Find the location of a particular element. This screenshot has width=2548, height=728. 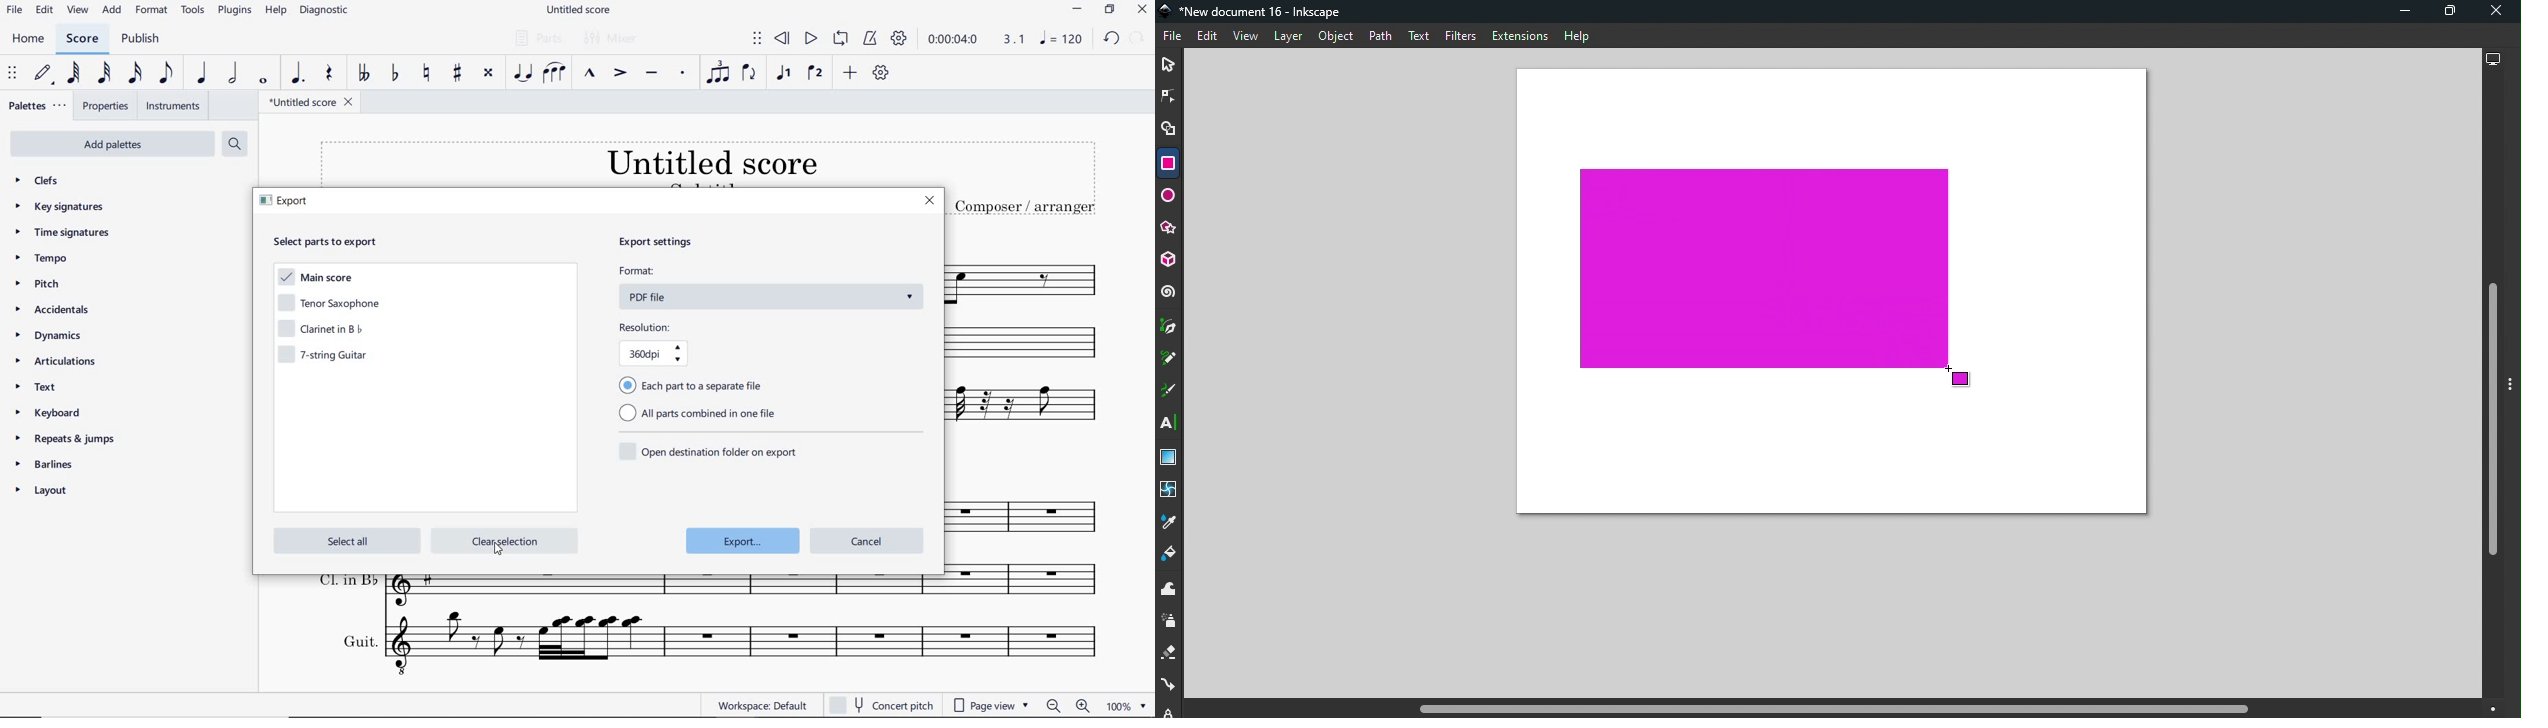

PLUGINS is located at coordinates (237, 13).